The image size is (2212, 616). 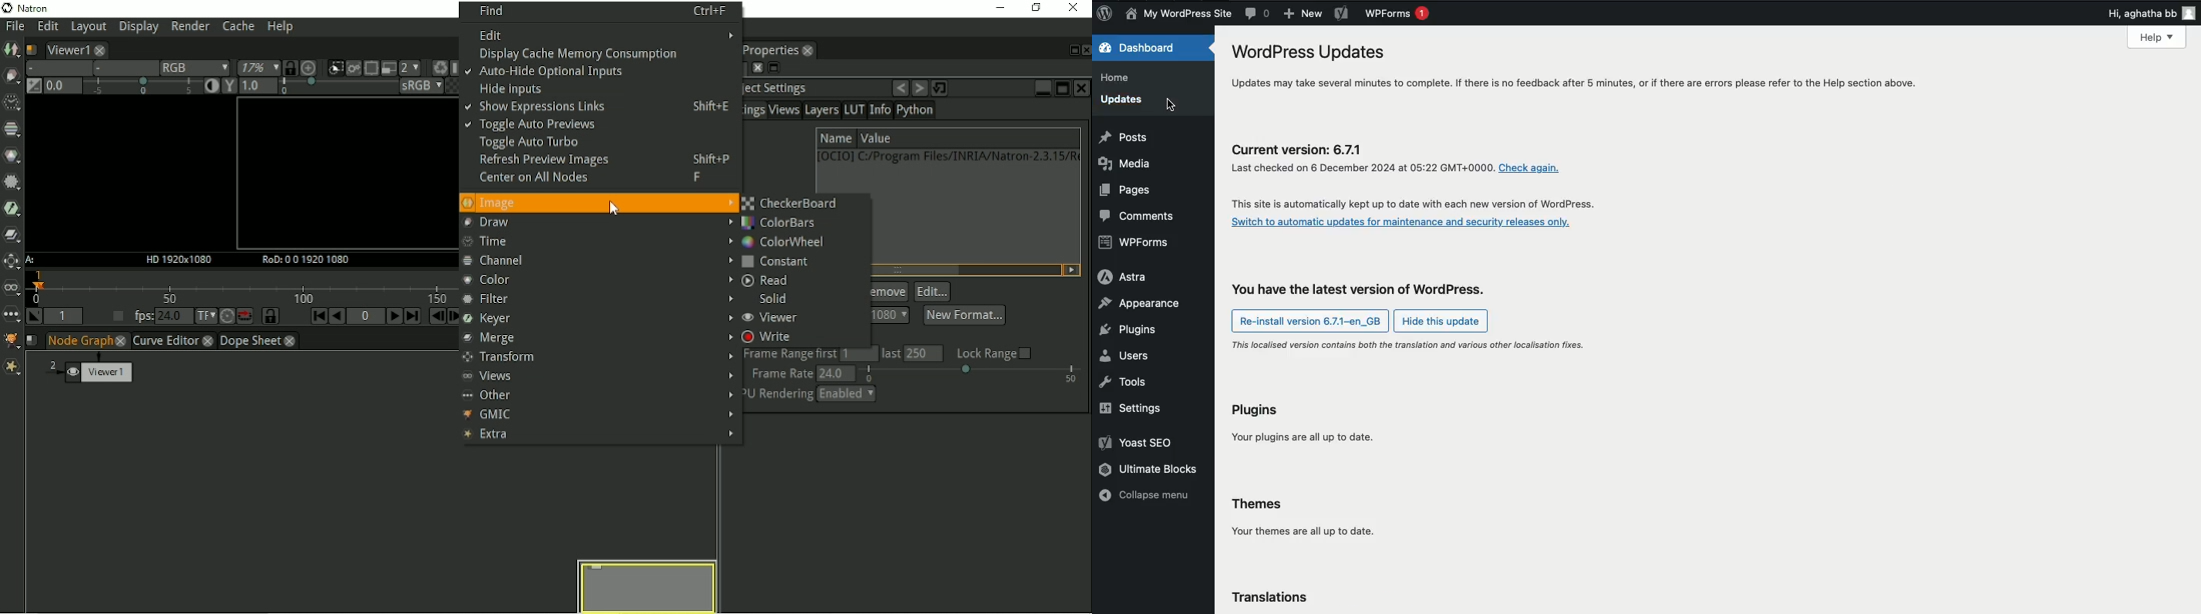 What do you see at coordinates (1124, 102) in the screenshot?
I see `Updates` at bounding box center [1124, 102].